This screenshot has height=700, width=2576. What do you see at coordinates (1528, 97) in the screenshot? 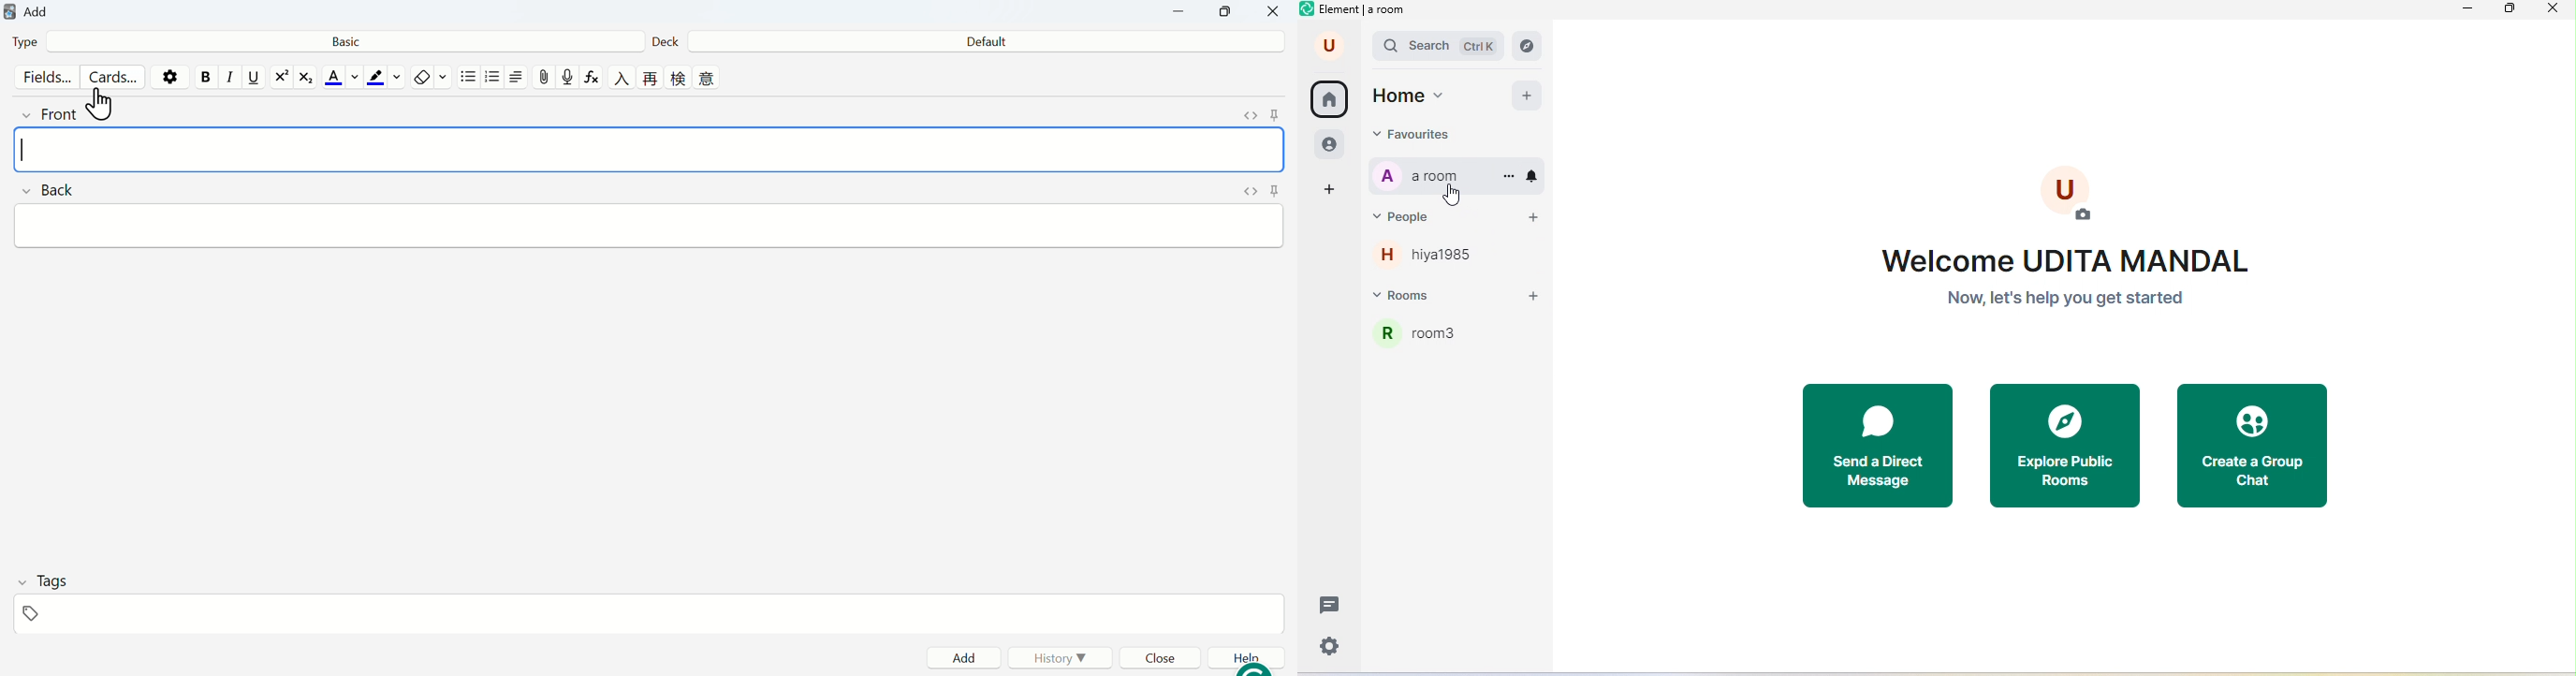
I see `add ` at bounding box center [1528, 97].